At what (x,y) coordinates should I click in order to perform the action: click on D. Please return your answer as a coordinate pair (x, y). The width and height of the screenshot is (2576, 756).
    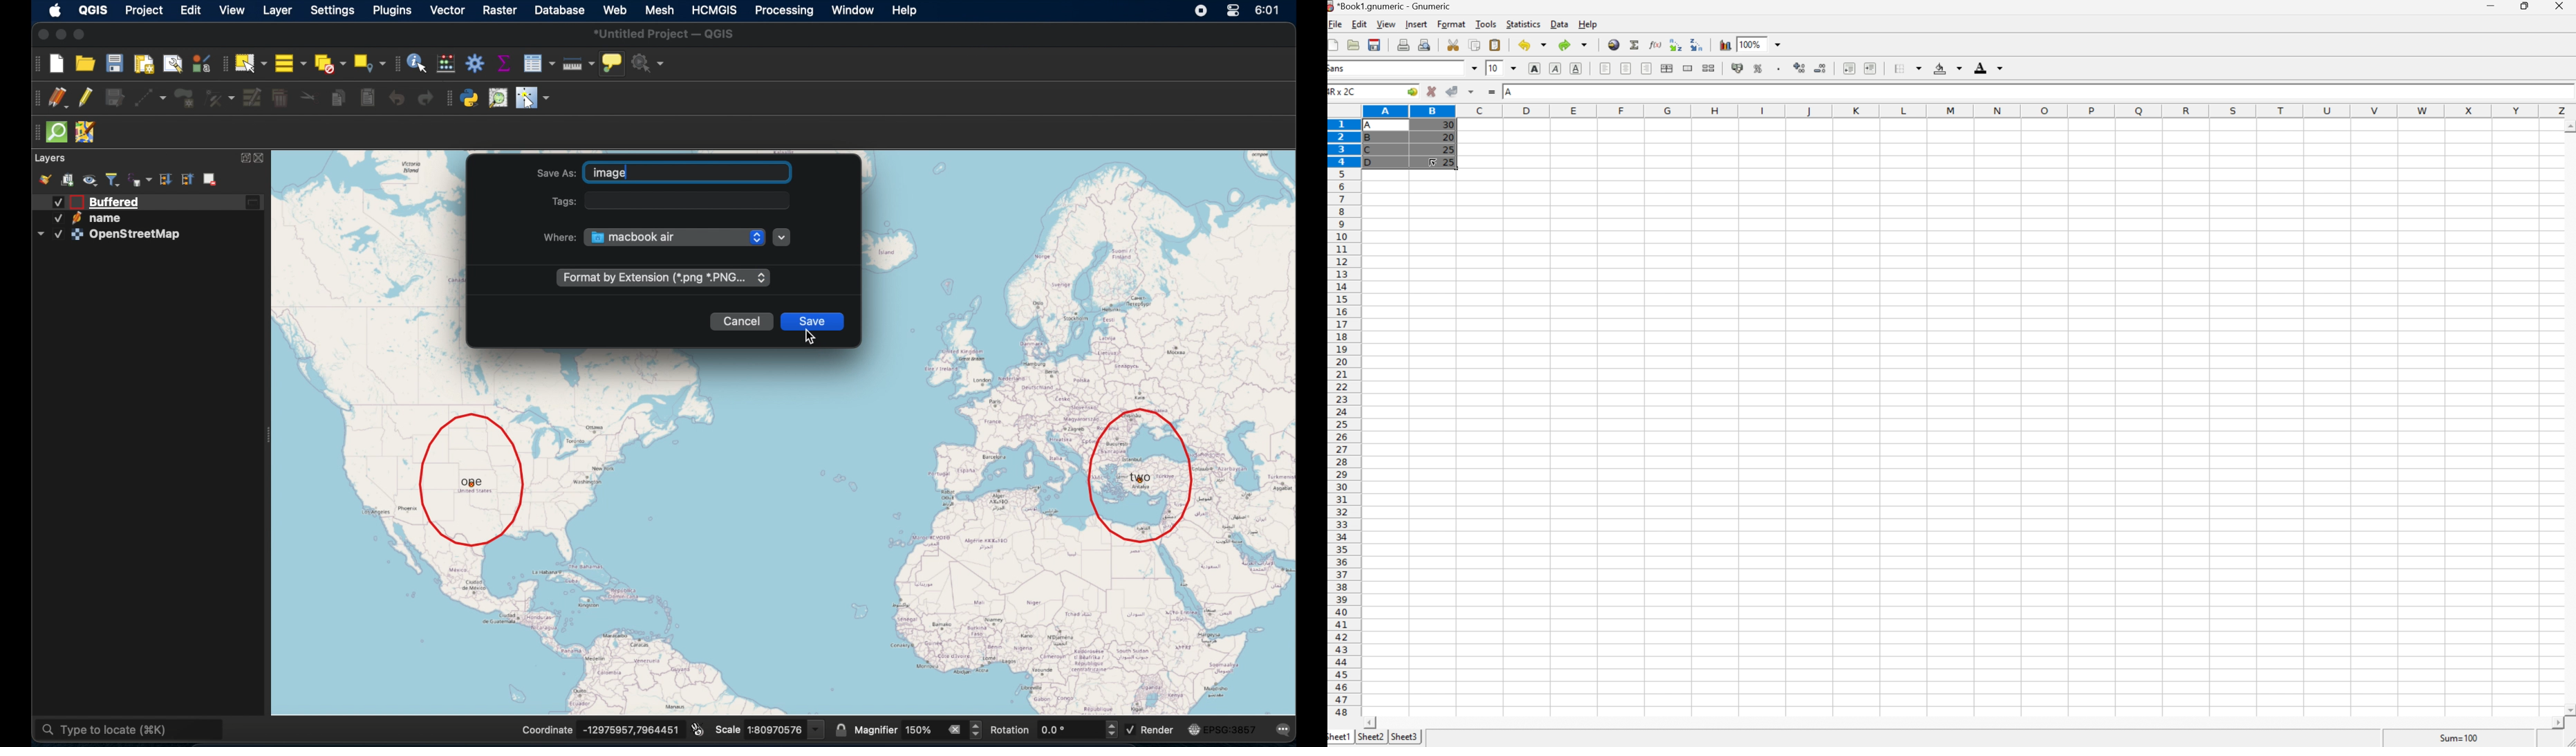
    Looking at the image, I should click on (1372, 162).